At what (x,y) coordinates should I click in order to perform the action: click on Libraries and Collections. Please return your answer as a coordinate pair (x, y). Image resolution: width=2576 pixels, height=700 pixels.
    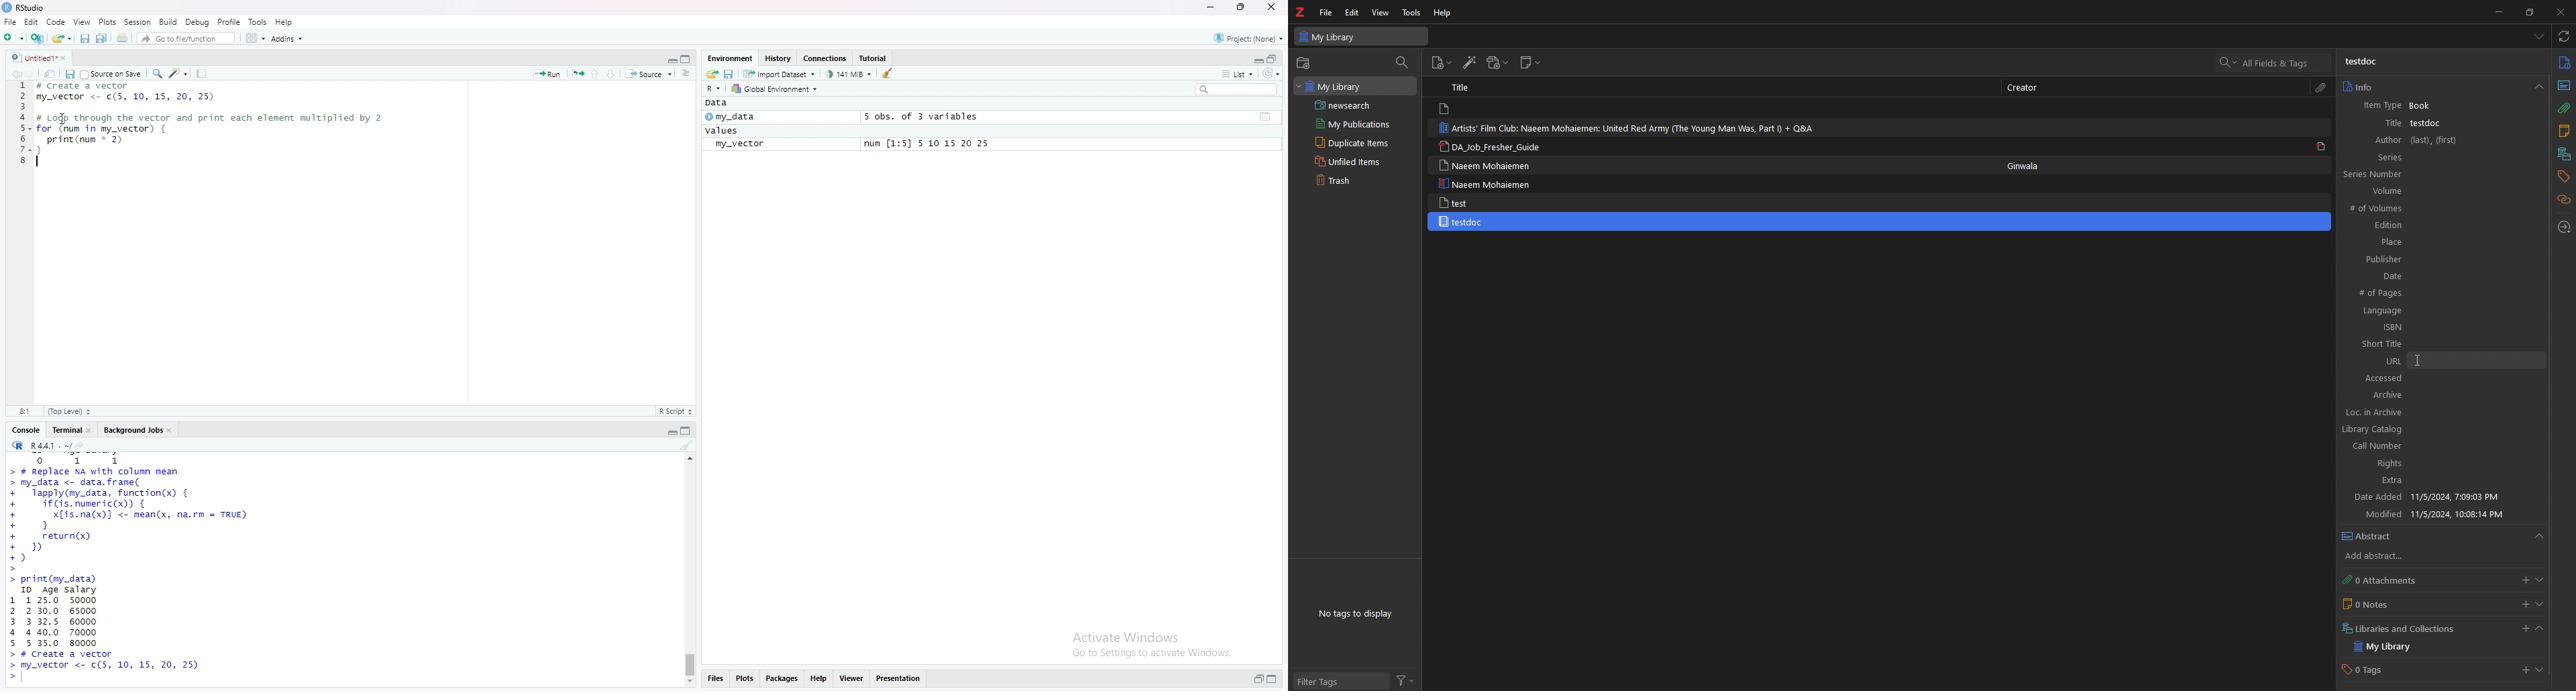
    Looking at the image, I should click on (2404, 629).